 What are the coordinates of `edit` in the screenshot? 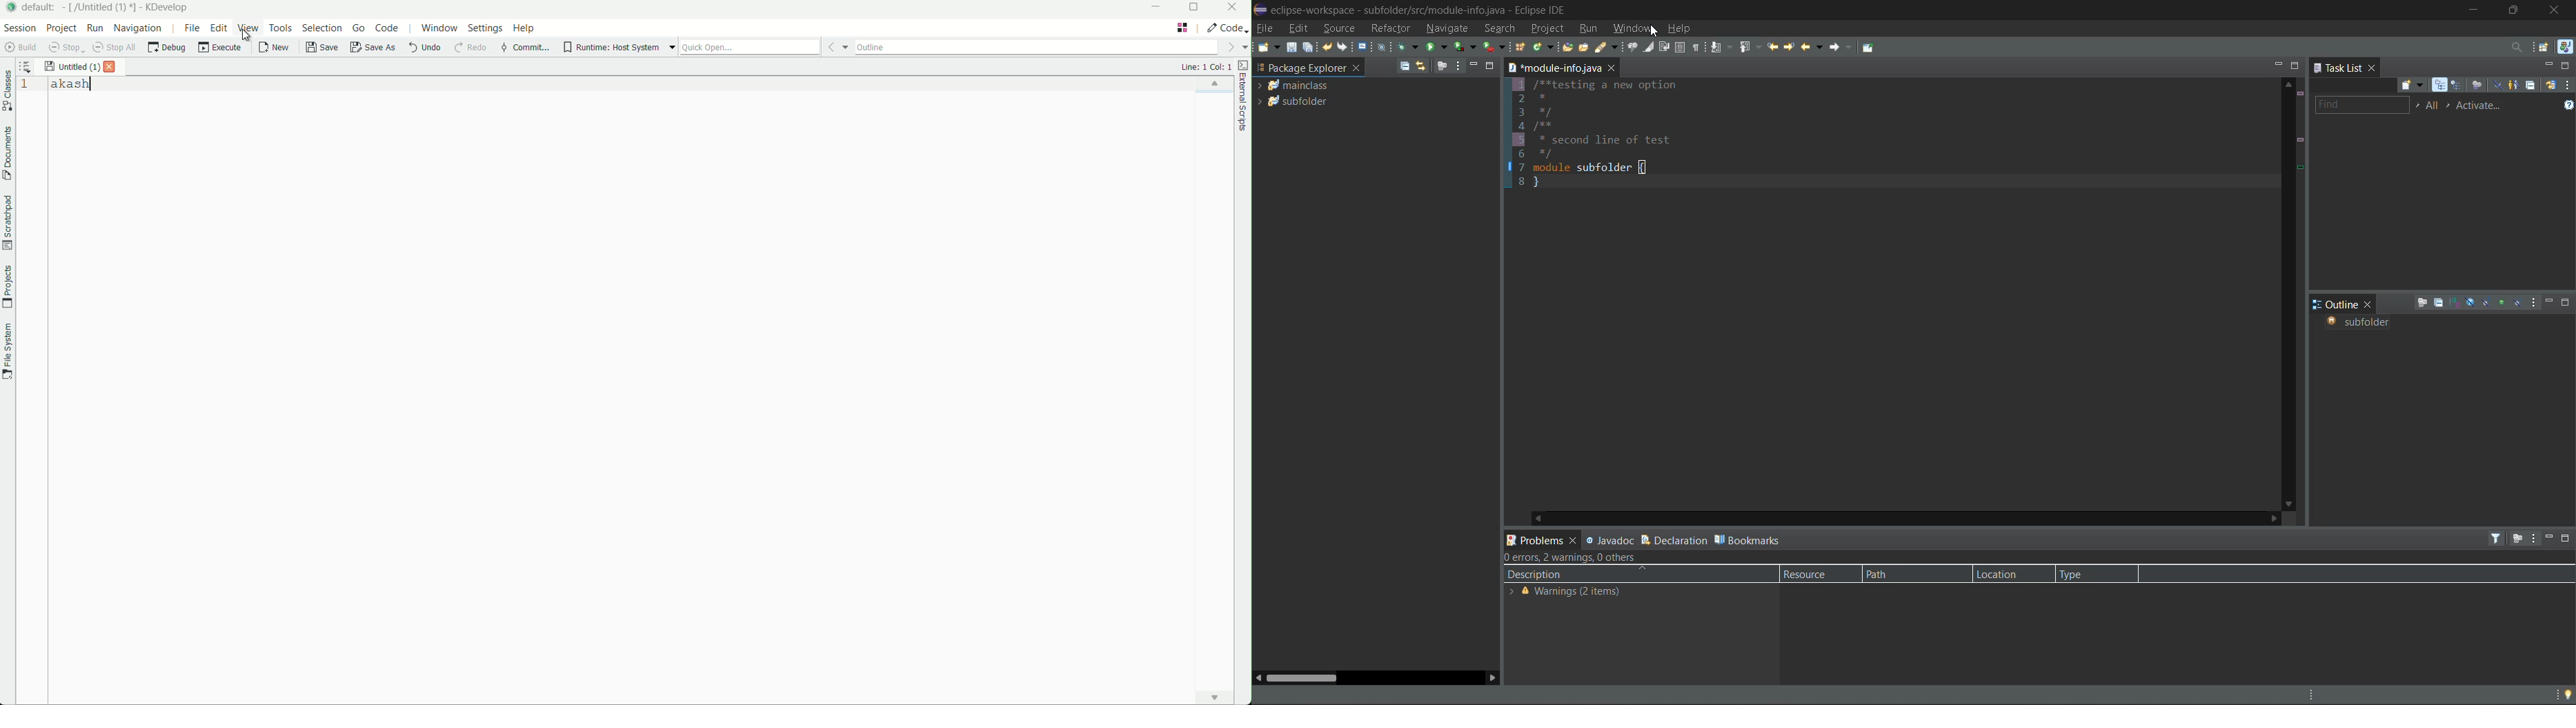 It's located at (1296, 29).